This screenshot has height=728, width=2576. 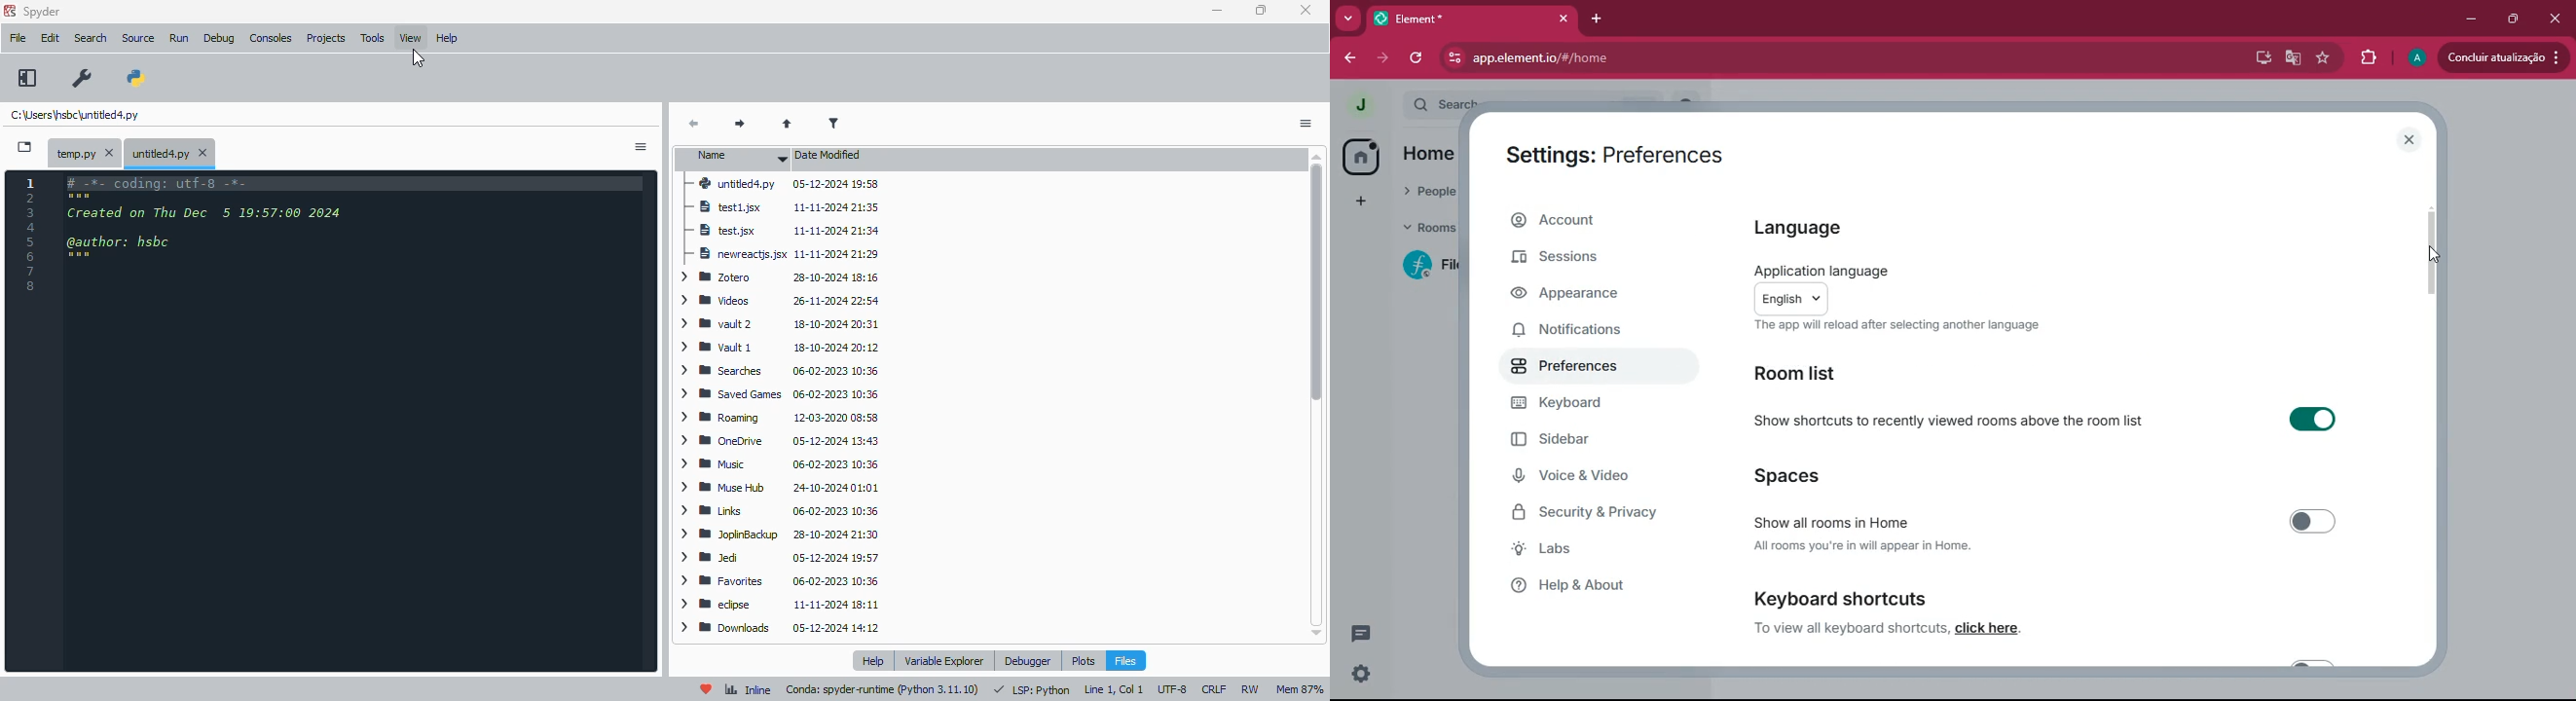 I want to click on untitled4.py, so click(x=169, y=154).